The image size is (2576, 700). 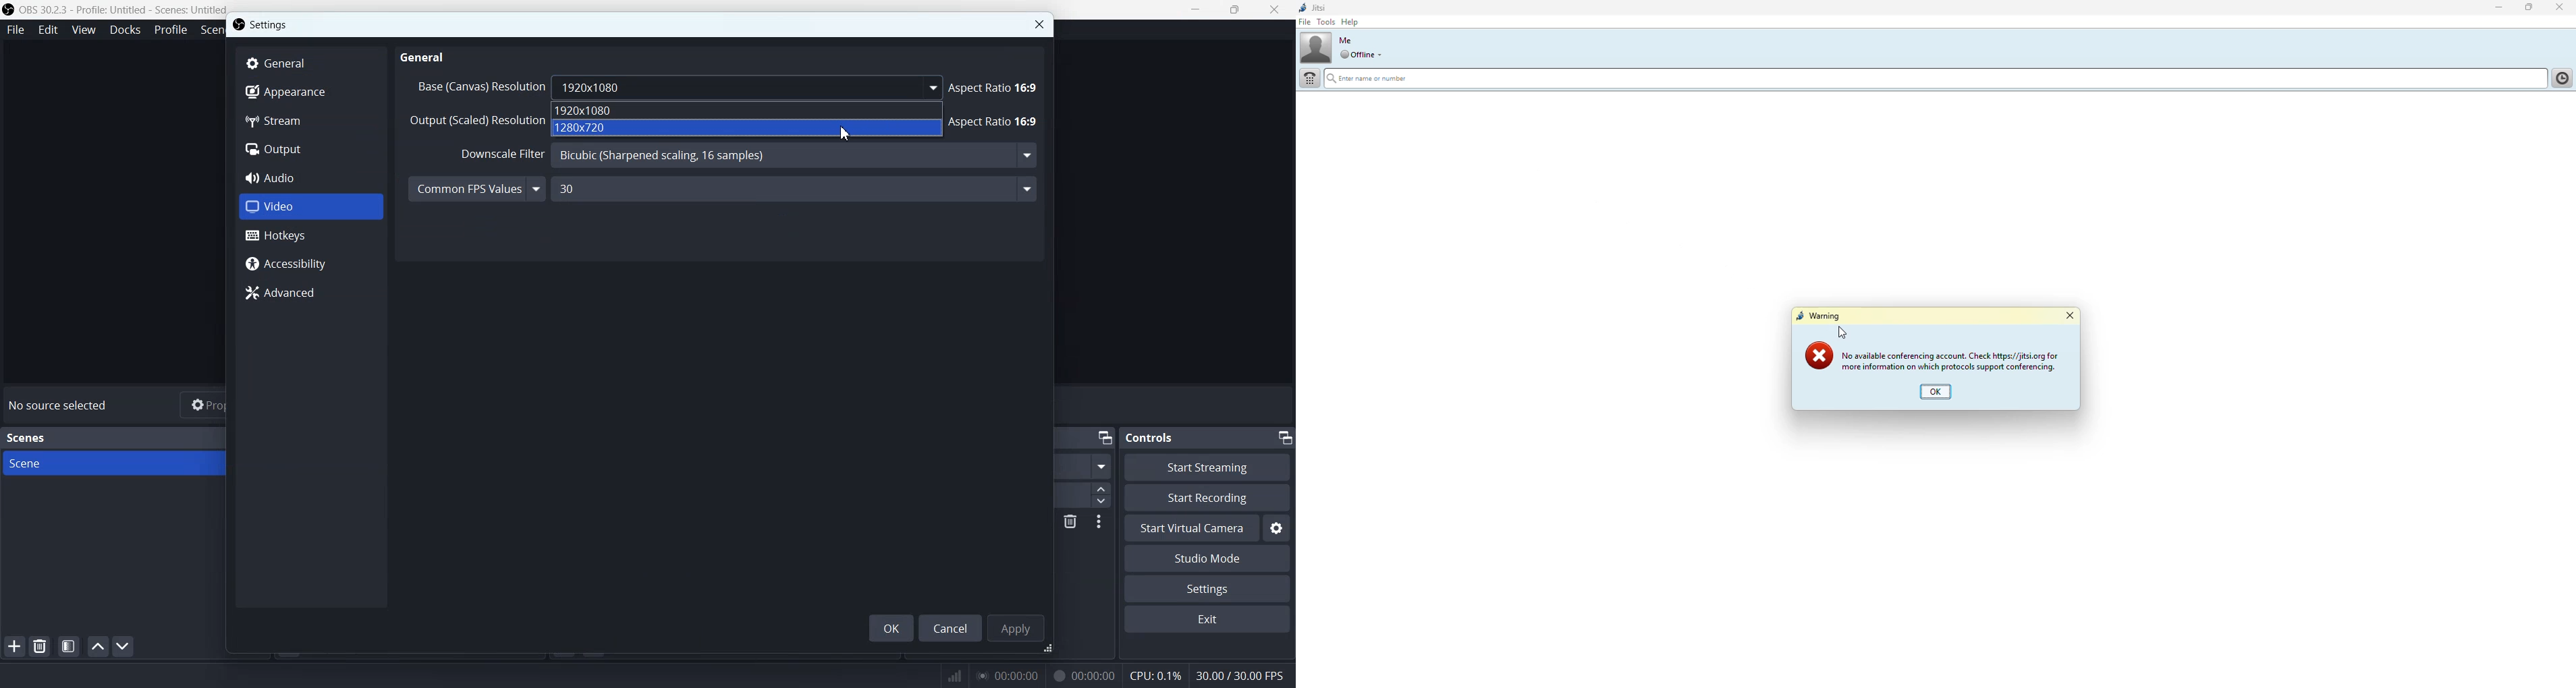 What do you see at coordinates (1278, 529) in the screenshot?
I see `Settings` at bounding box center [1278, 529].